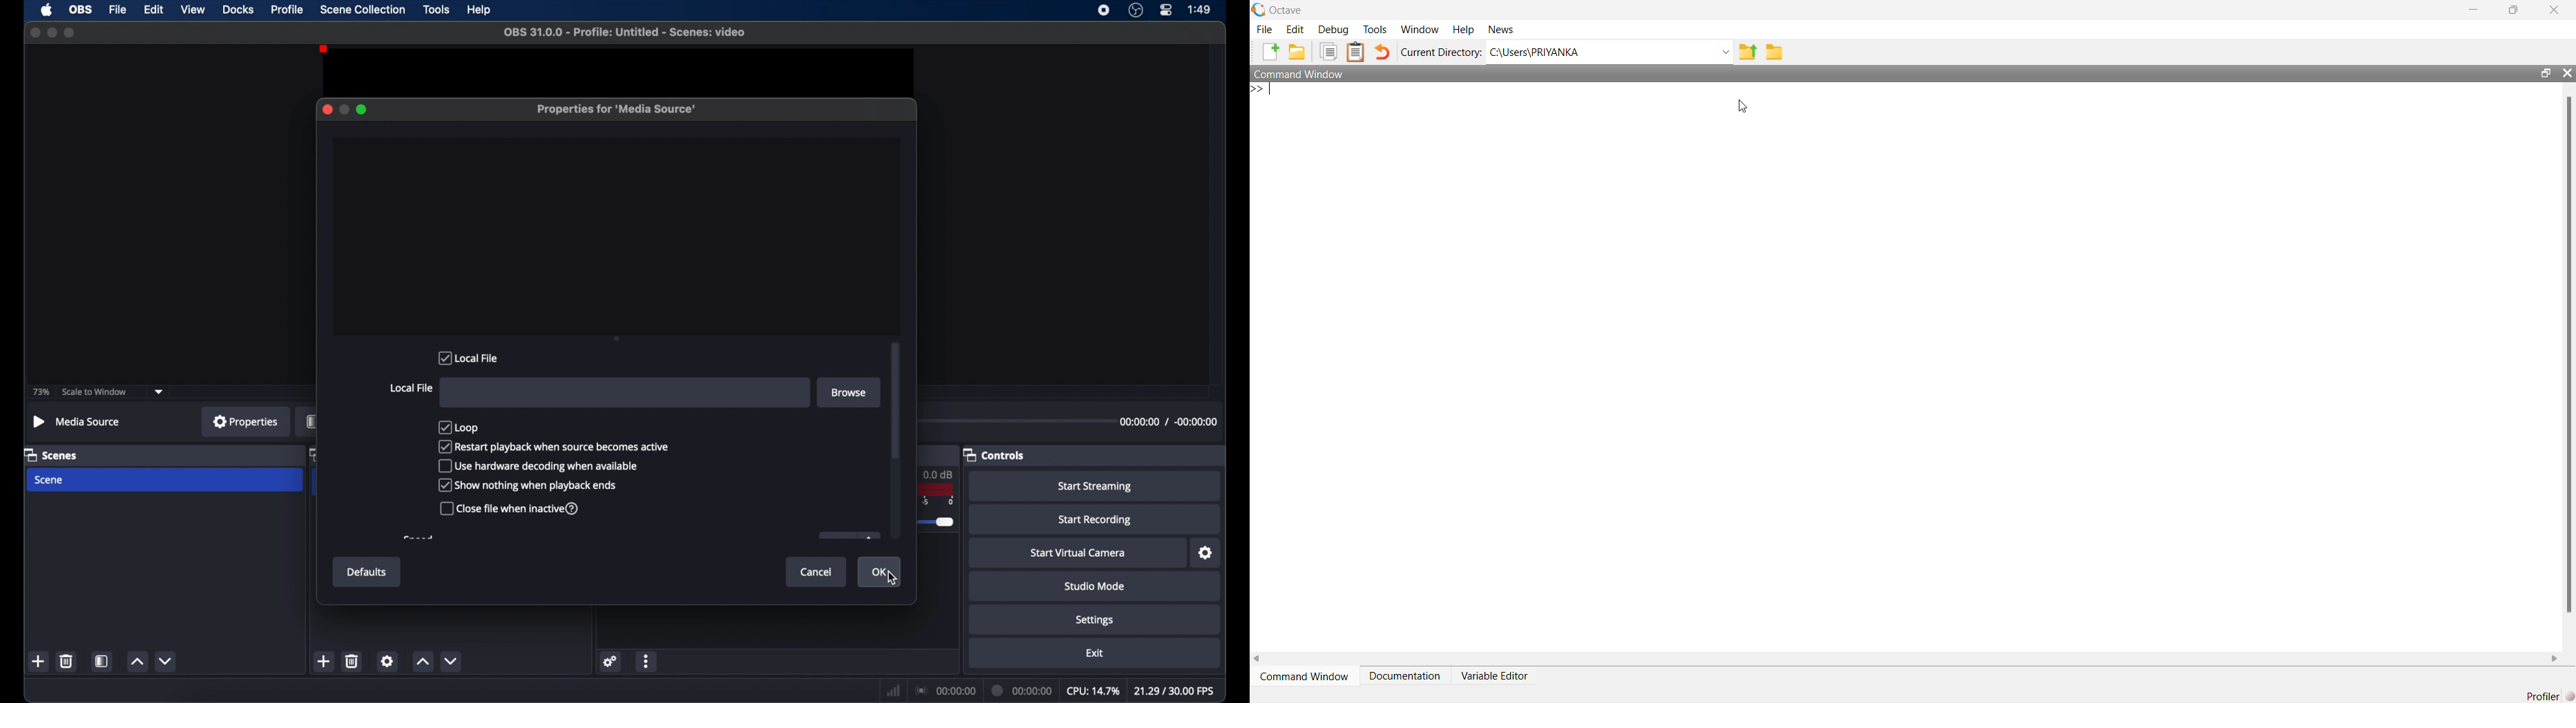 The width and height of the screenshot is (2576, 728). I want to click on , so click(1094, 690).